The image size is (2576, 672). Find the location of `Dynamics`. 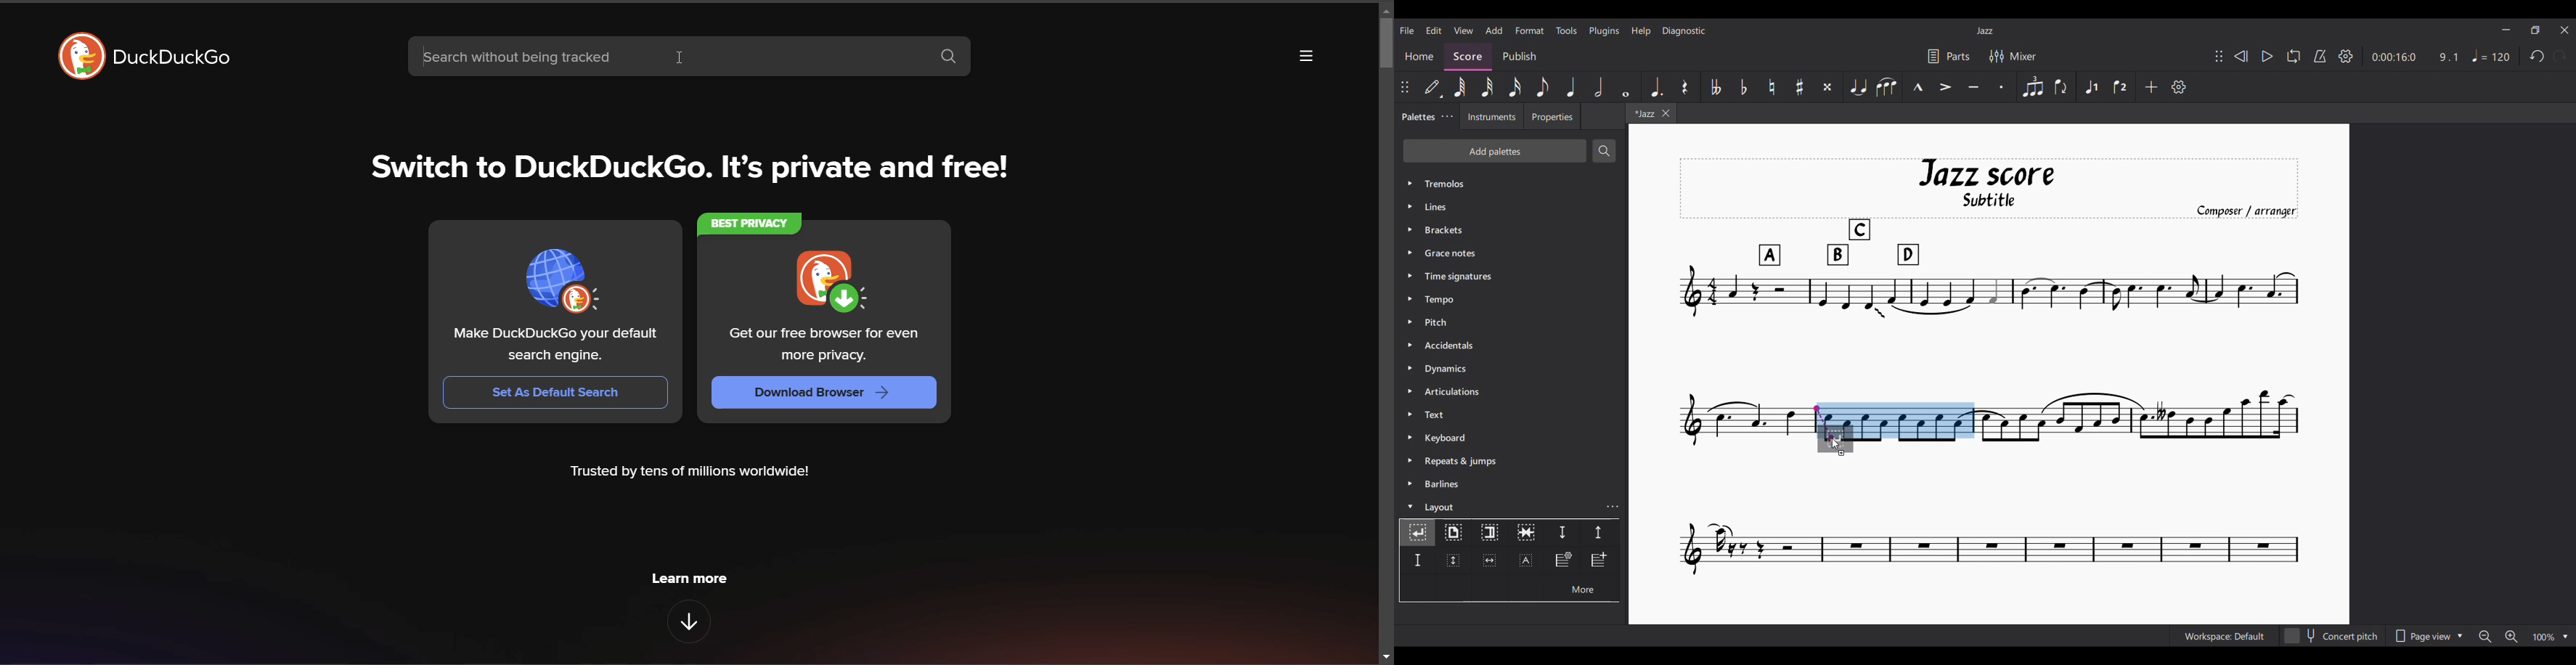

Dynamics is located at coordinates (1511, 368).